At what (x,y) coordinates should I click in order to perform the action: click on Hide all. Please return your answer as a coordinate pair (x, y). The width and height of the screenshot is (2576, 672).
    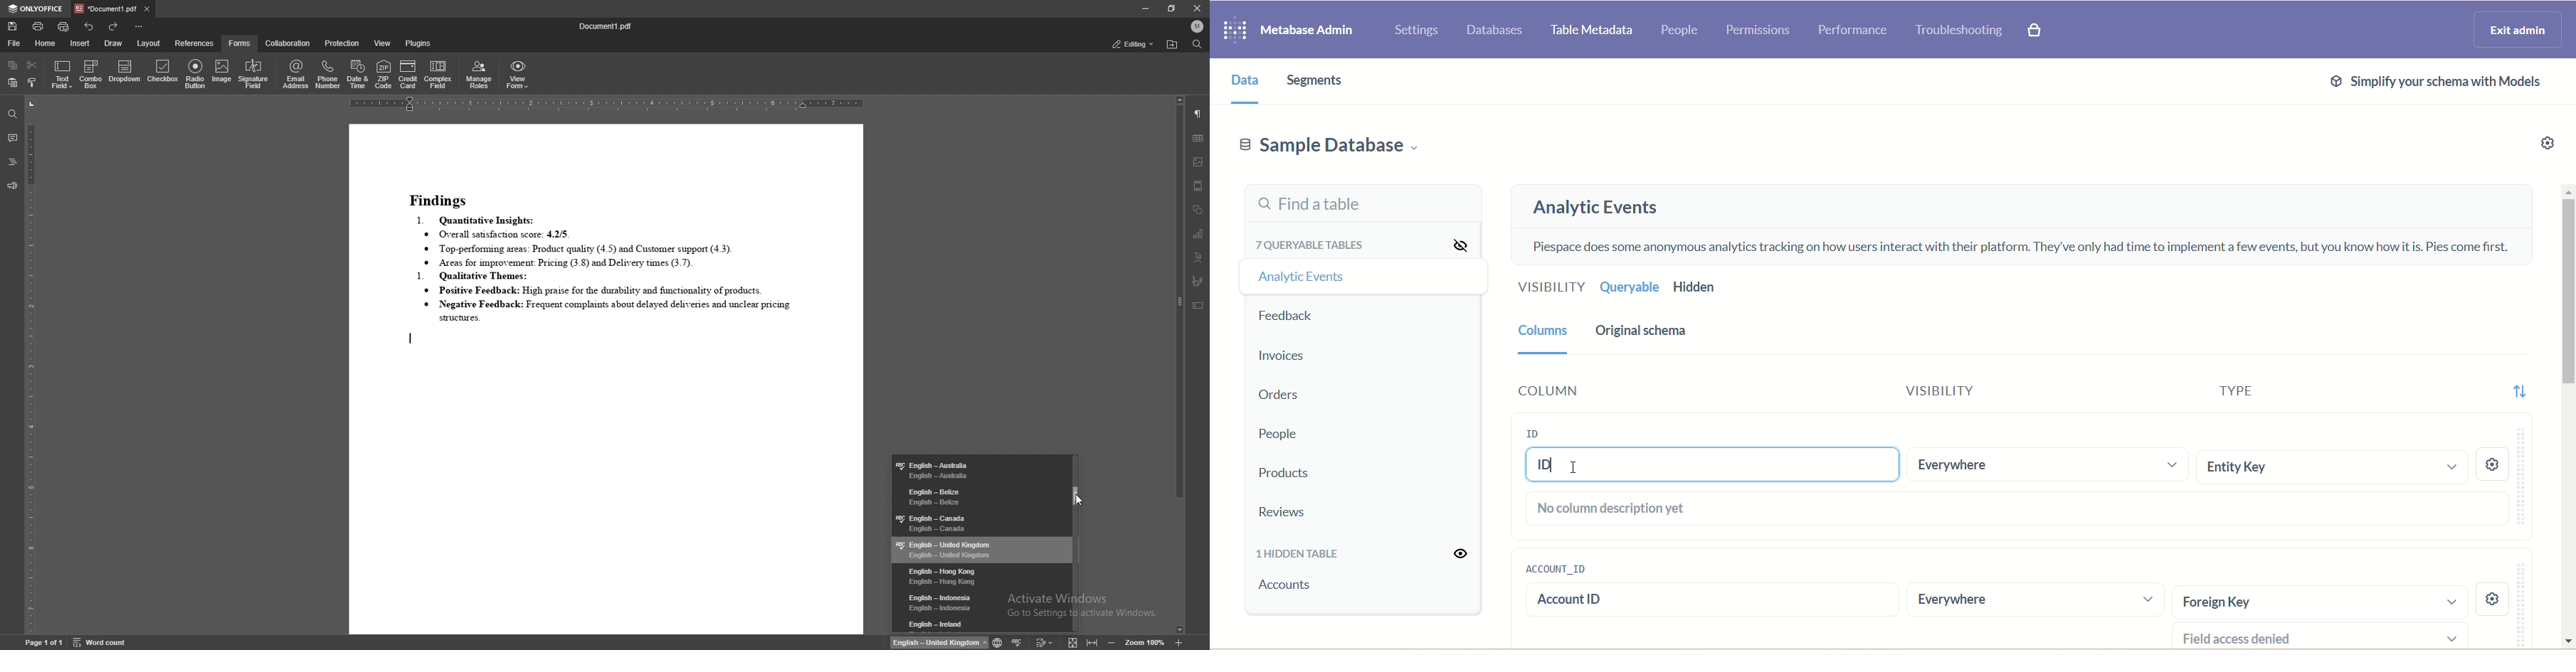
    Looking at the image, I should click on (1452, 243).